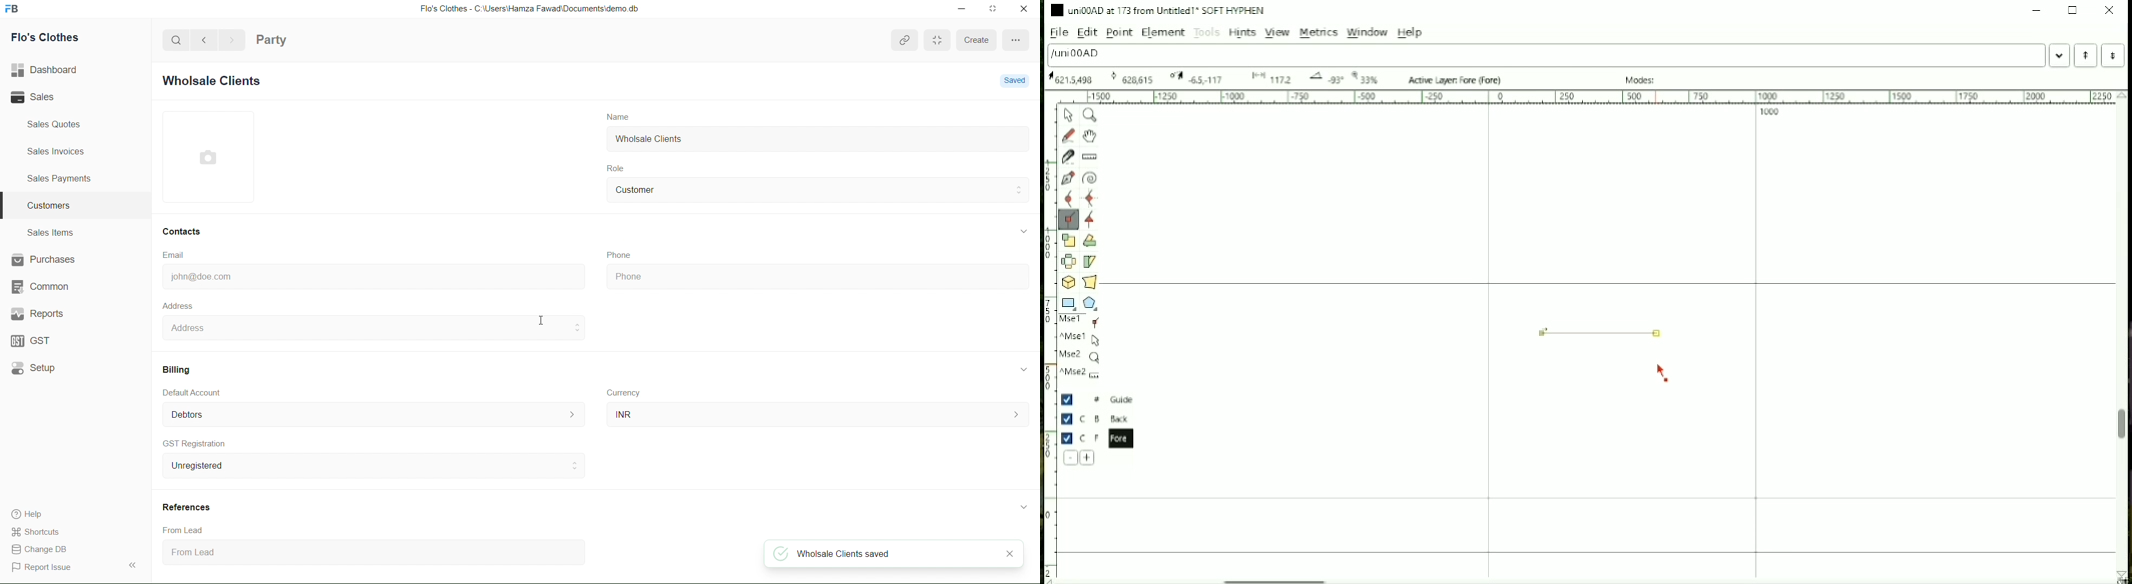 Image resolution: width=2156 pixels, height=588 pixels. What do you see at coordinates (207, 40) in the screenshot?
I see `back` at bounding box center [207, 40].